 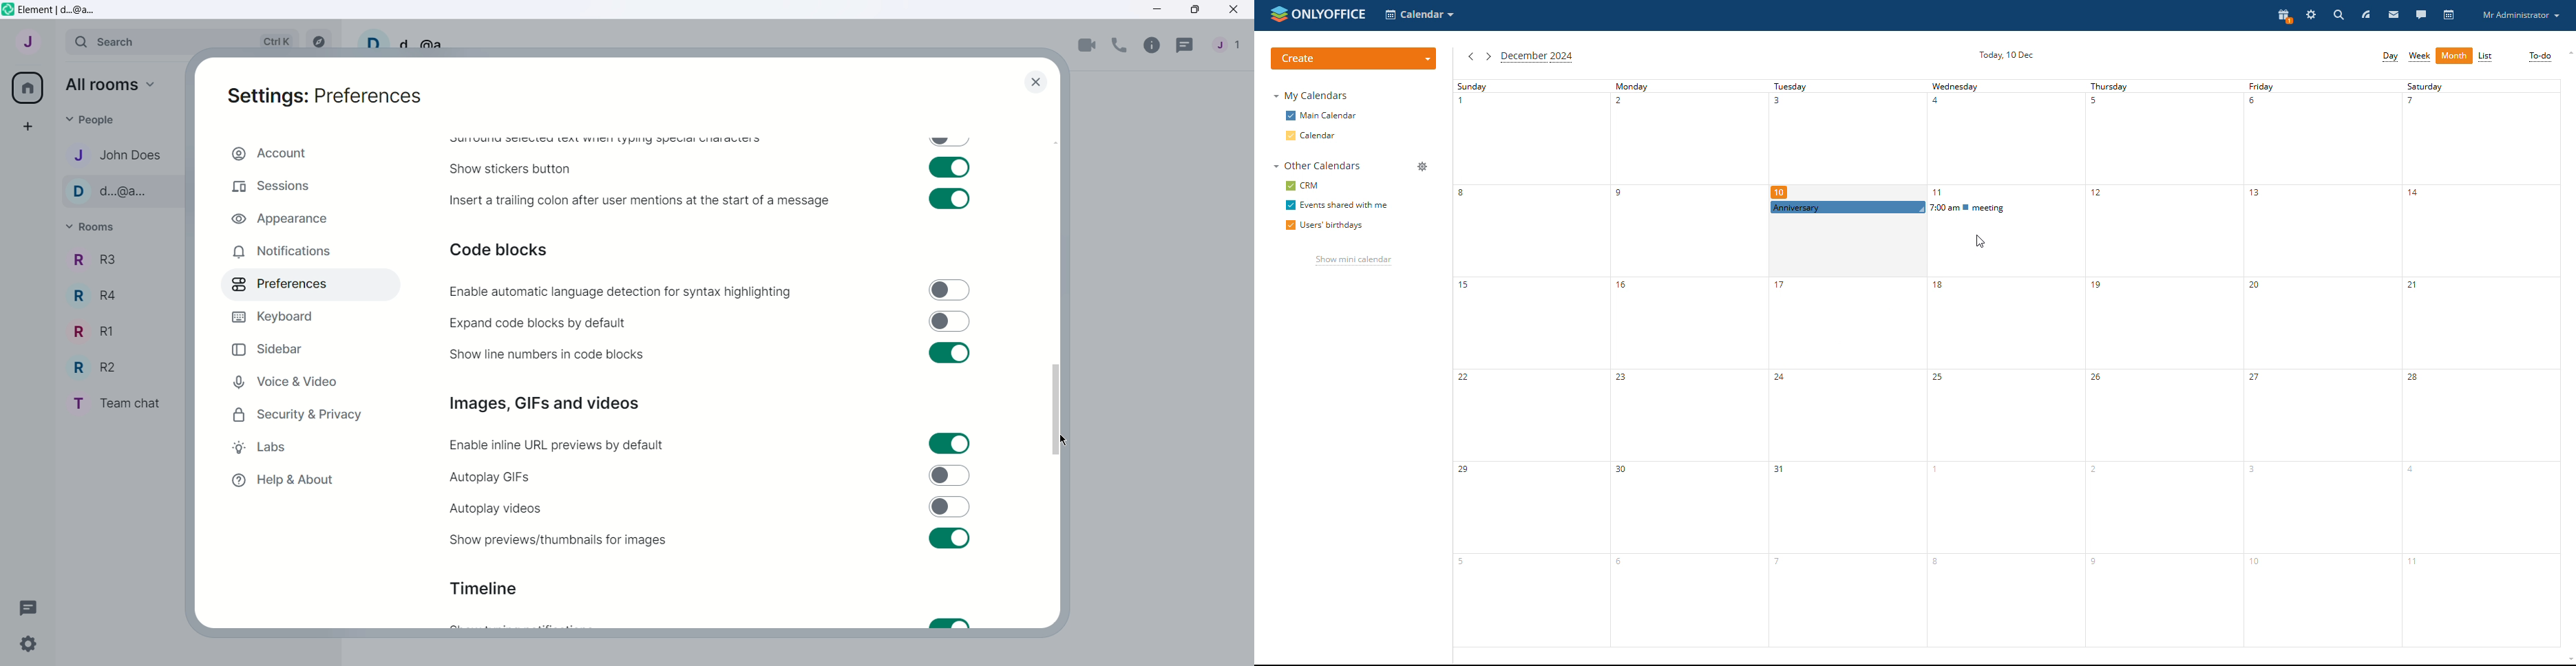 What do you see at coordinates (1981, 242) in the screenshot?
I see `cursor` at bounding box center [1981, 242].